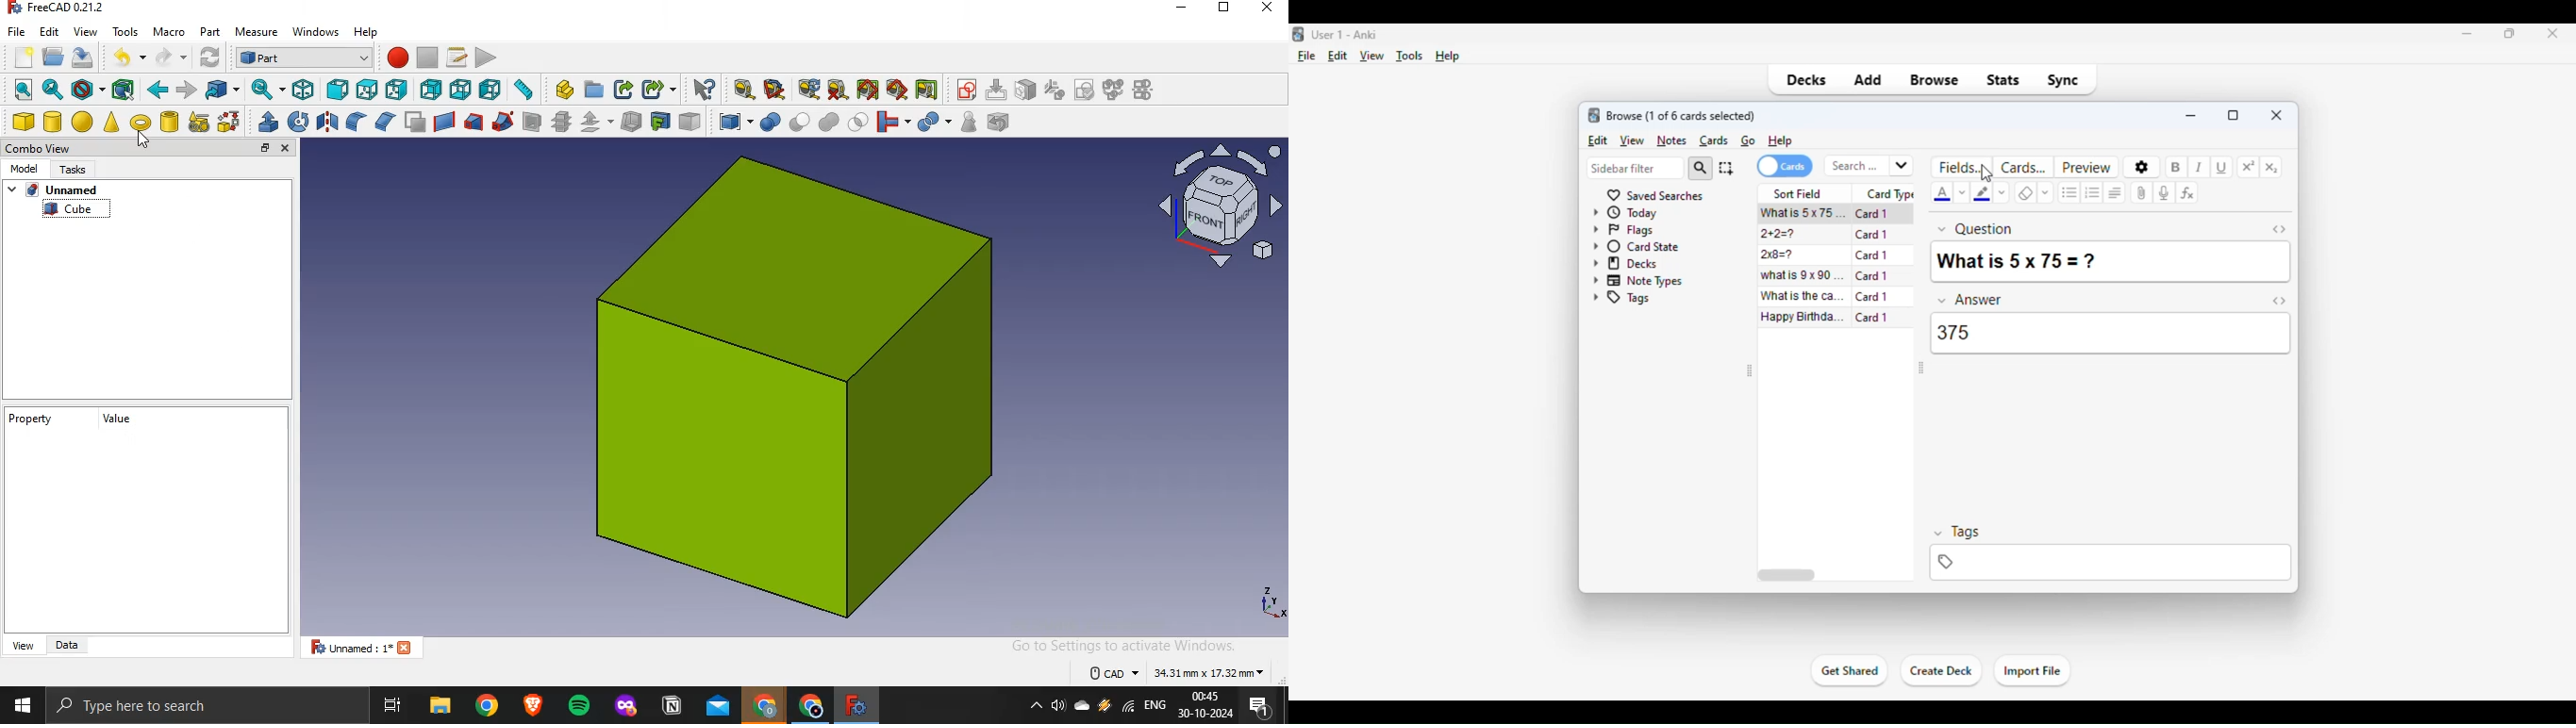 Image resolution: width=2576 pixels, height=728 pixels. Describe the element at coordinates (1872, 234) in the screenshot. I see `card 1` at that location.